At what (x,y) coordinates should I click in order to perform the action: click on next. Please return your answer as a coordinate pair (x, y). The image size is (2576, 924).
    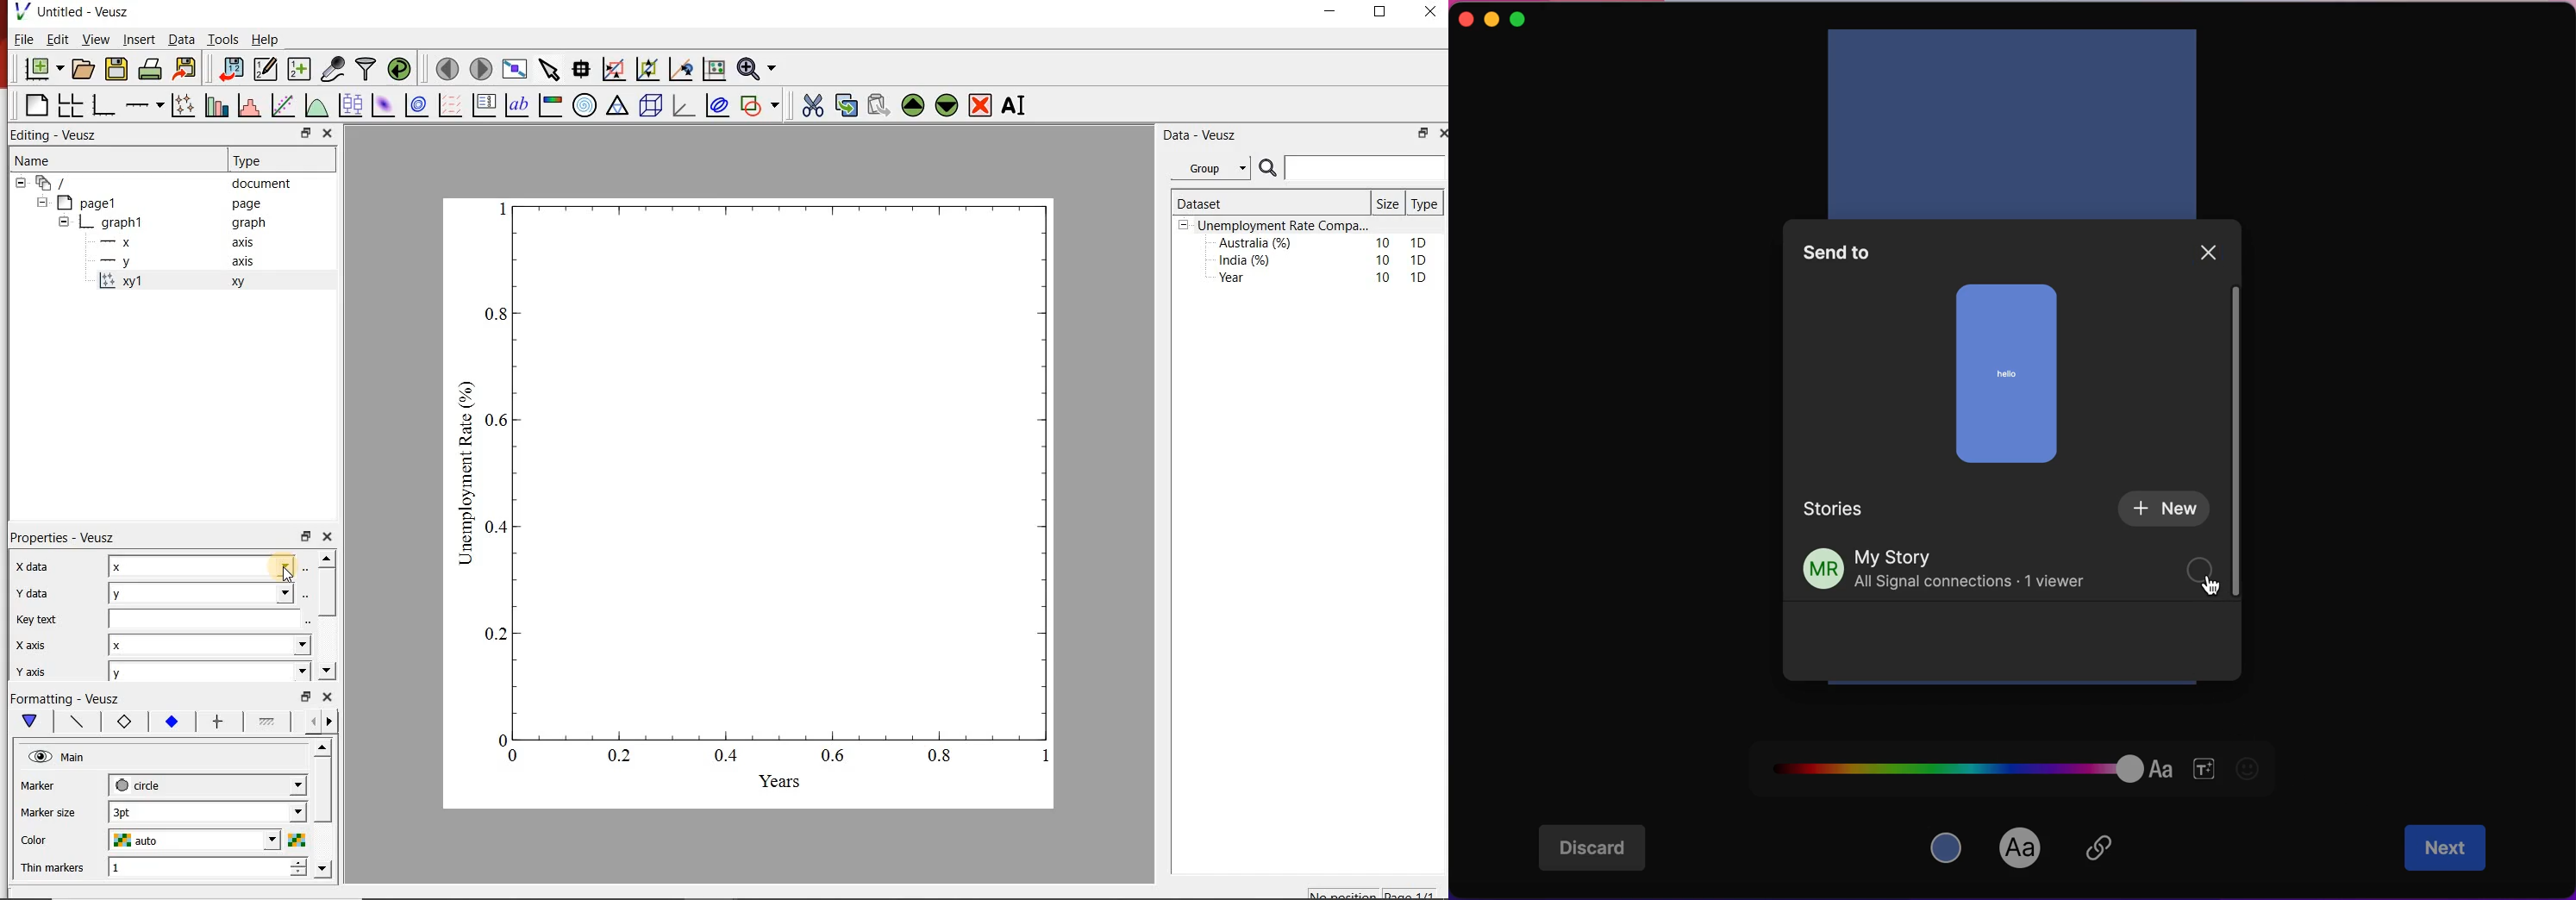
    Looking at the image, I should click on (2448, 848).